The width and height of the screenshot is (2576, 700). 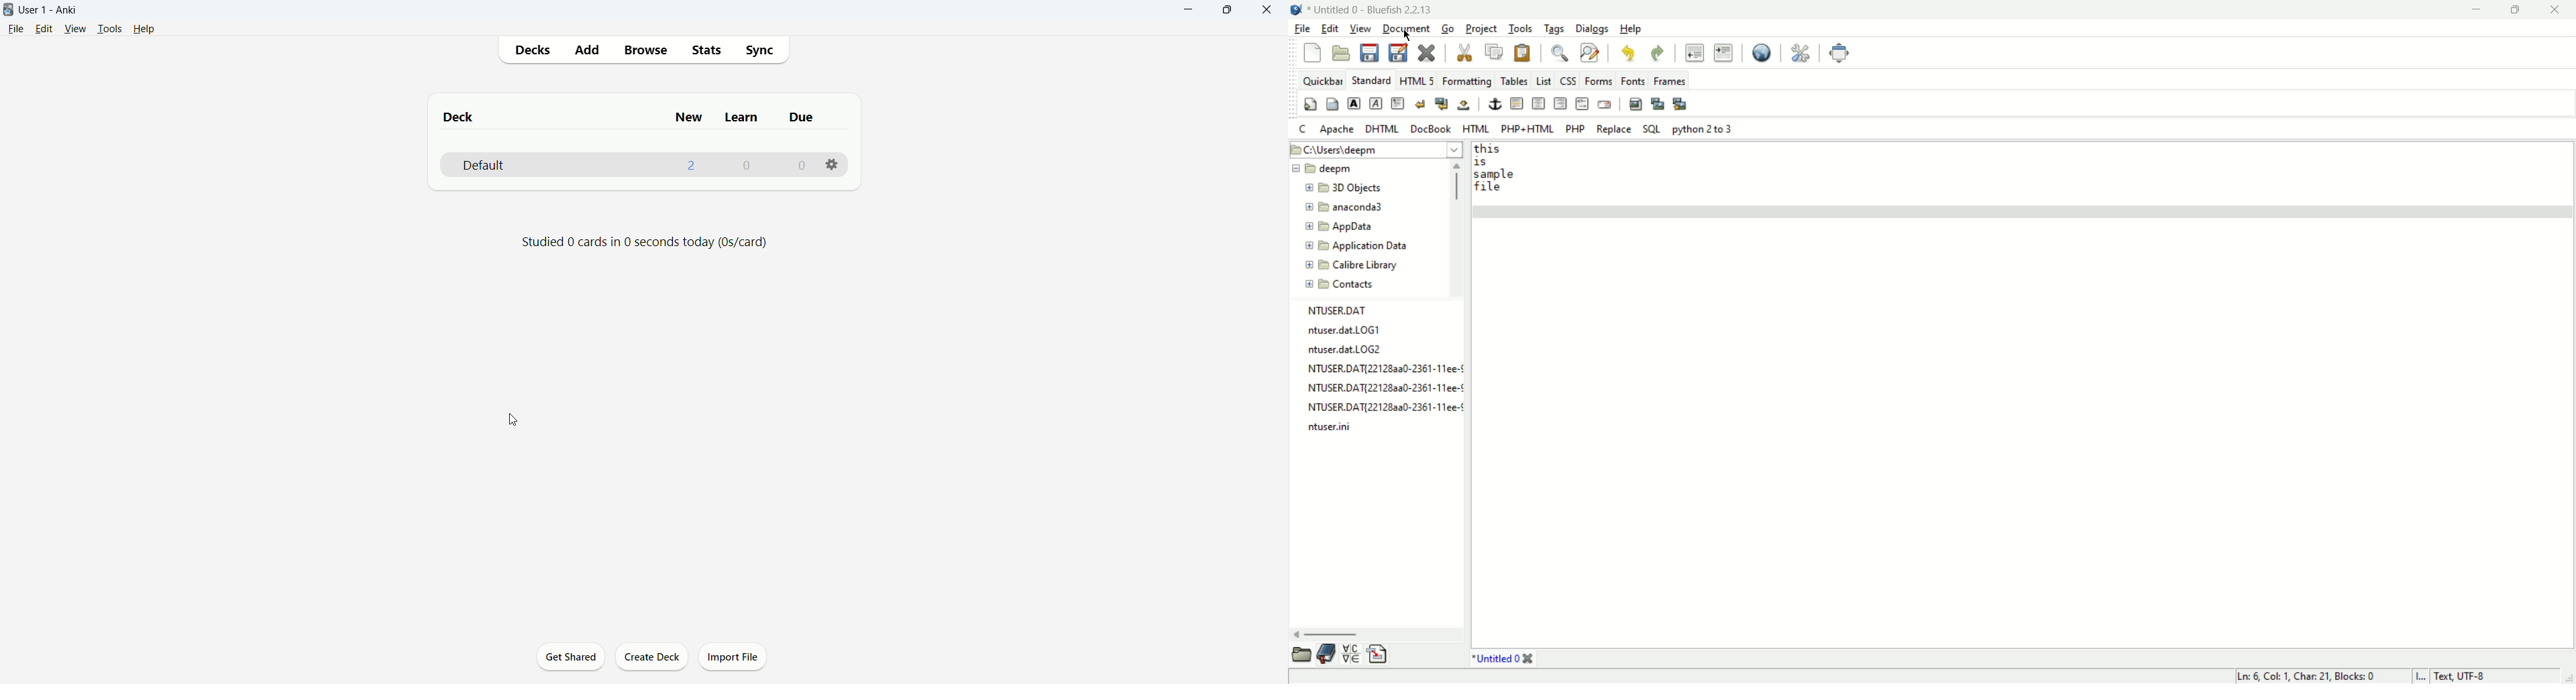 I want to click on ln, col, char, blocks, so click(x=2302, y=676).